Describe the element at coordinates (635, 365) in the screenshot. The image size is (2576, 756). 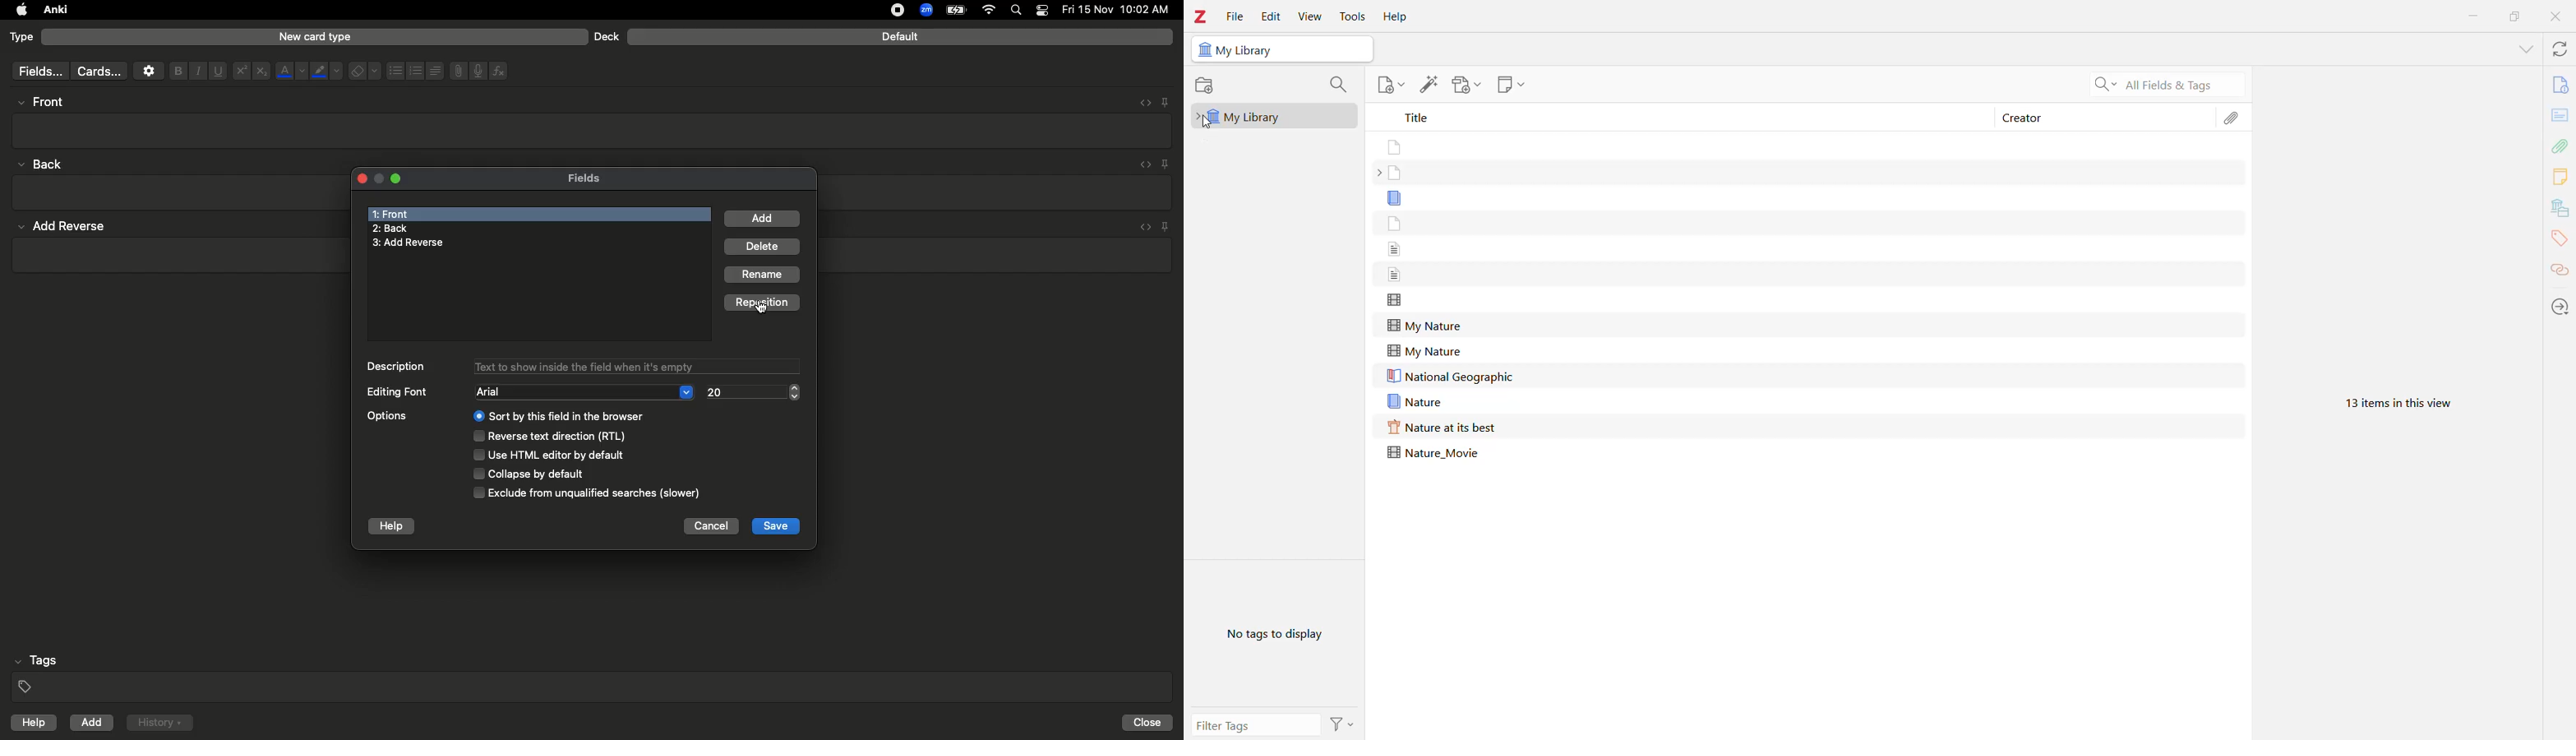
I see `Text` at that location.